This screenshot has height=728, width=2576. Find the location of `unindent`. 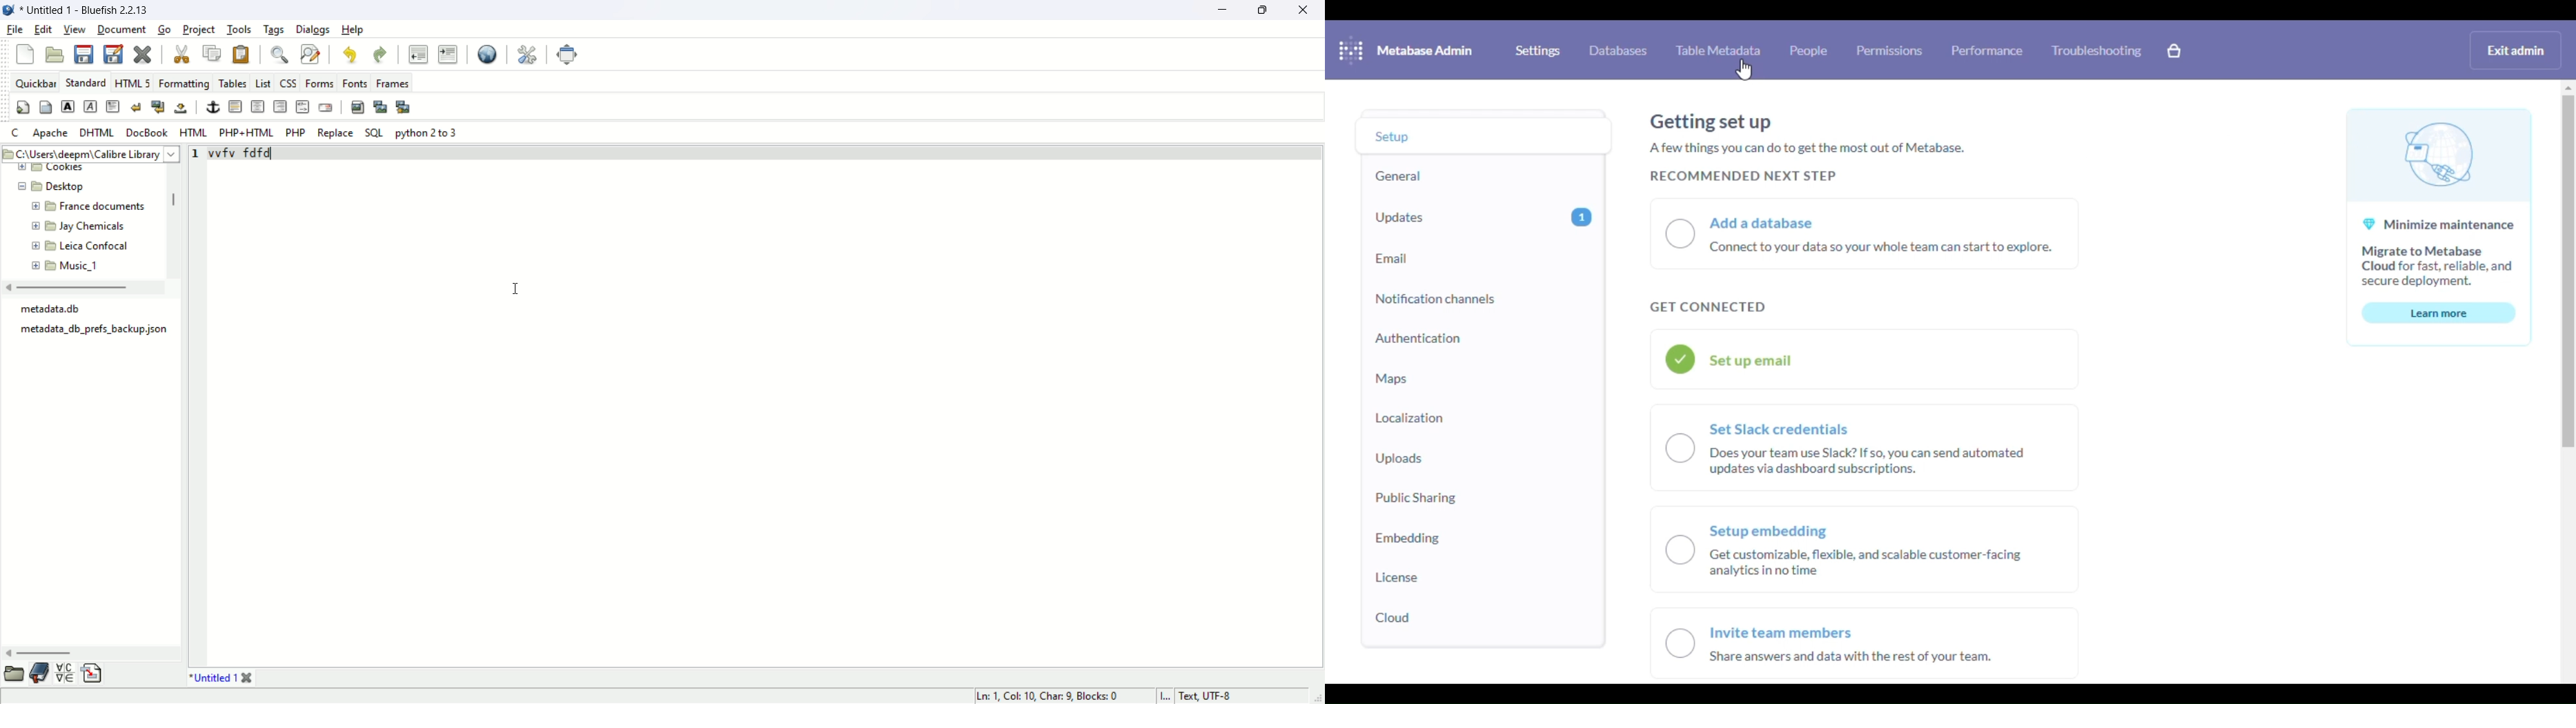

unindent is located at coordinates (418, 53).